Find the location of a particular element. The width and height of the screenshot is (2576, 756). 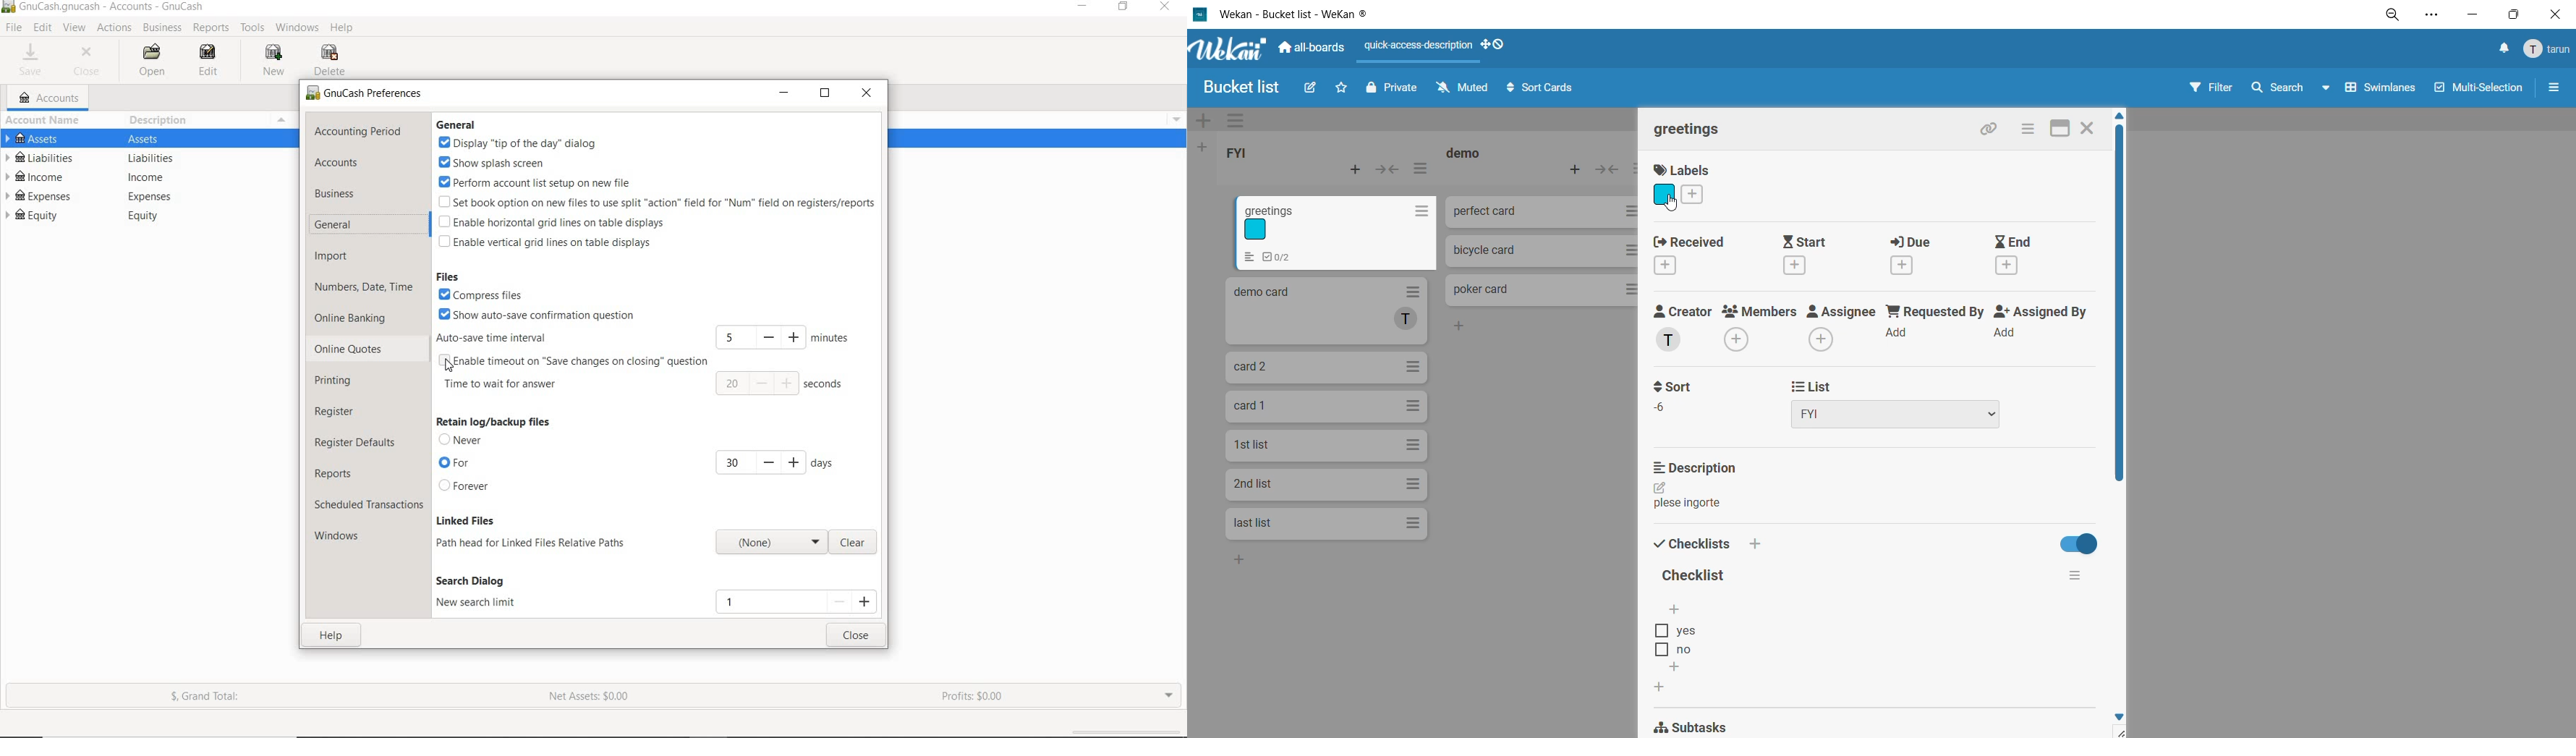

search dialog is located at coordinates (477, 580).